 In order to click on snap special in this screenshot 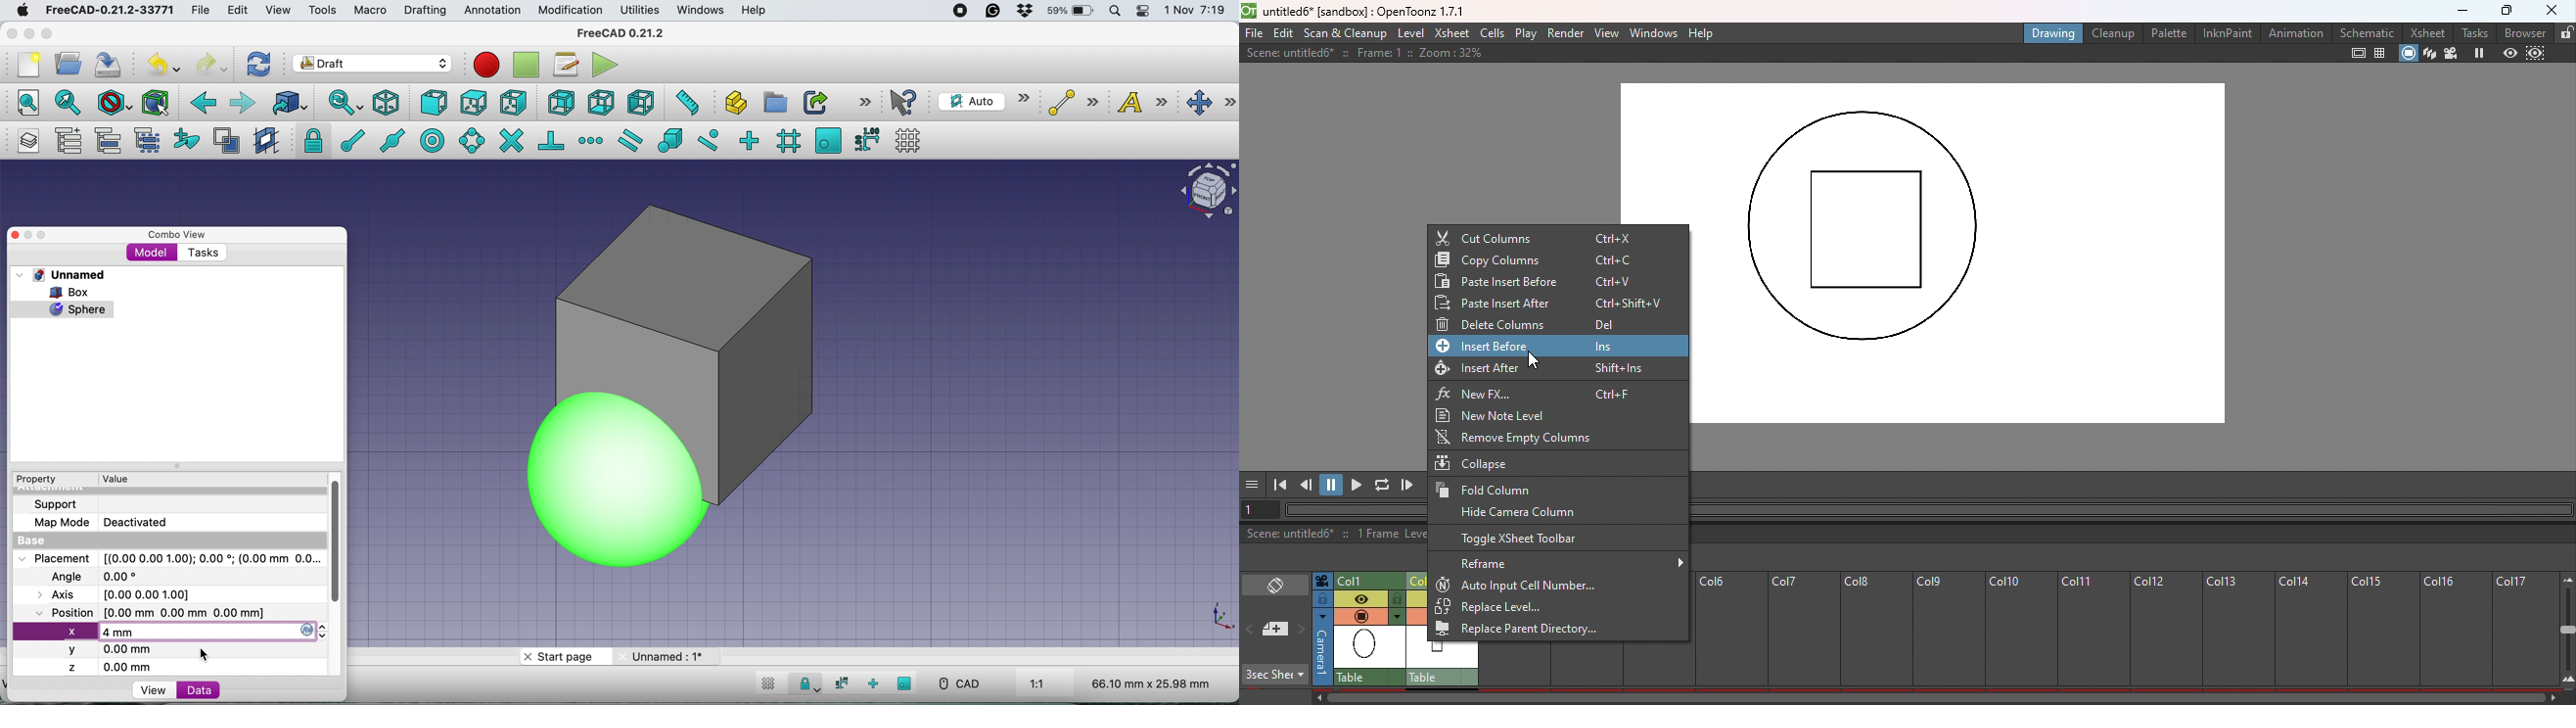, I will do `click(670, 140)`.